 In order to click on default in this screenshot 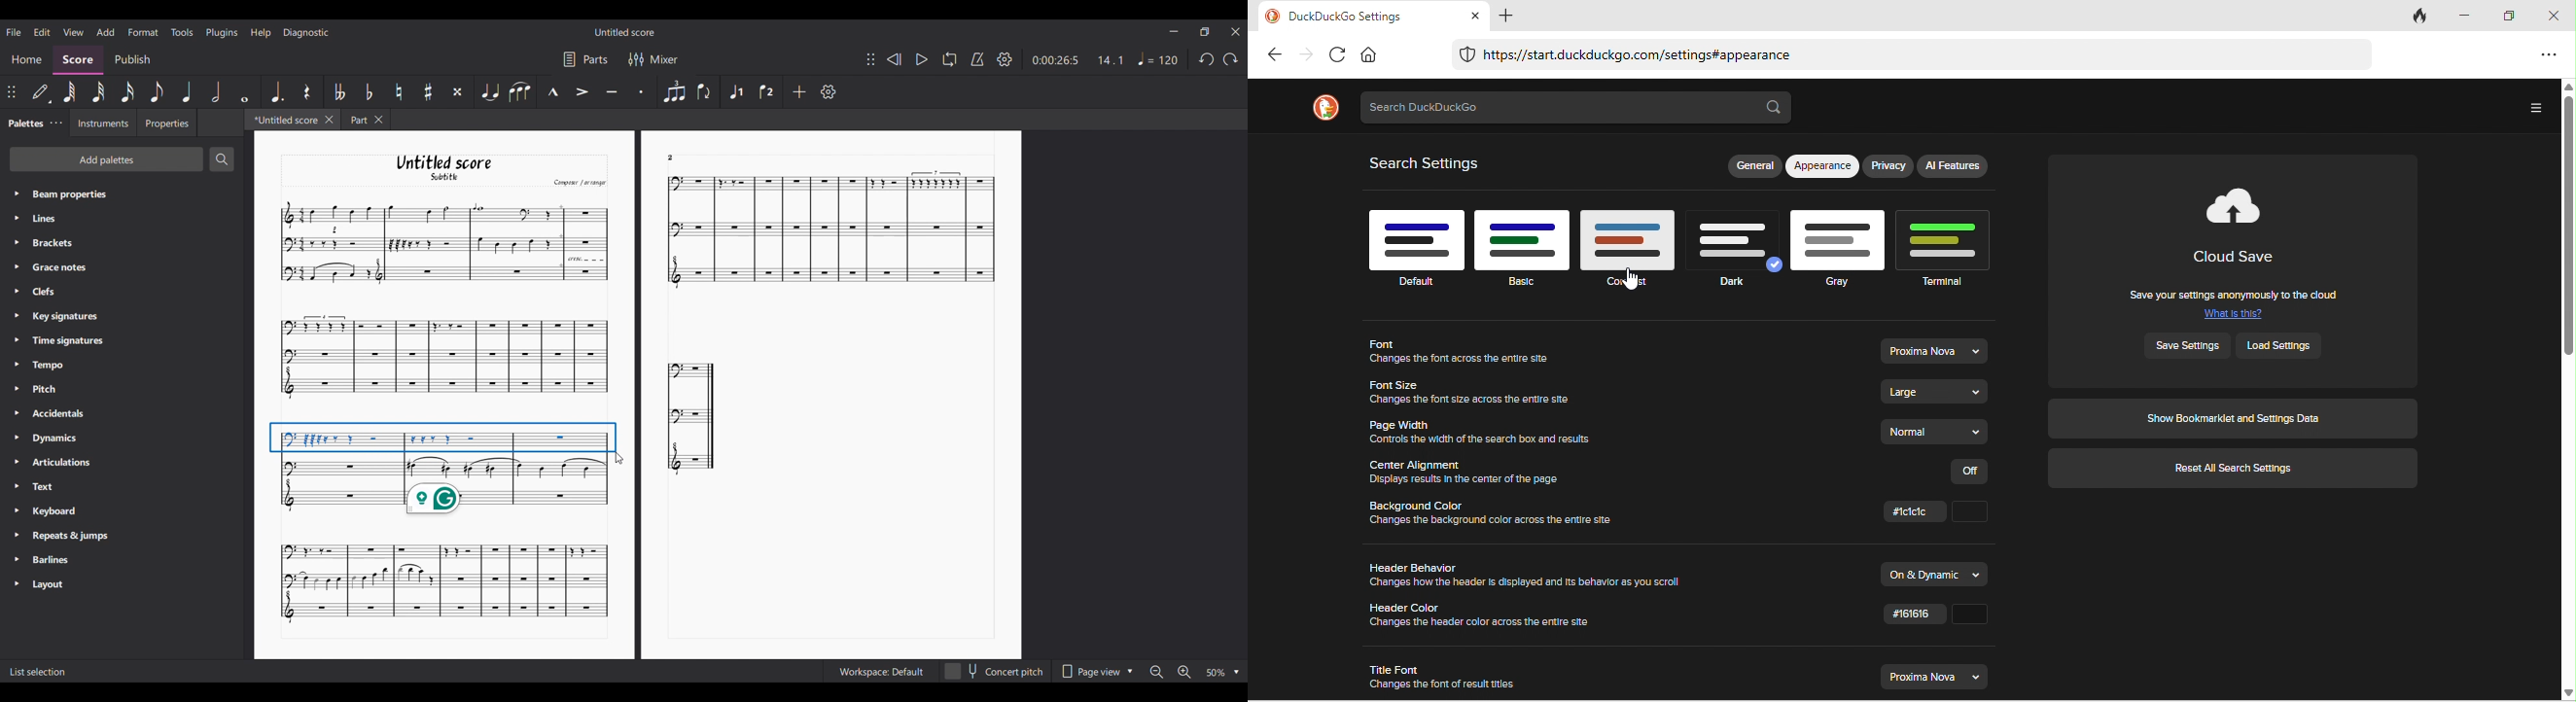, I will do `click(1415, 246)`.